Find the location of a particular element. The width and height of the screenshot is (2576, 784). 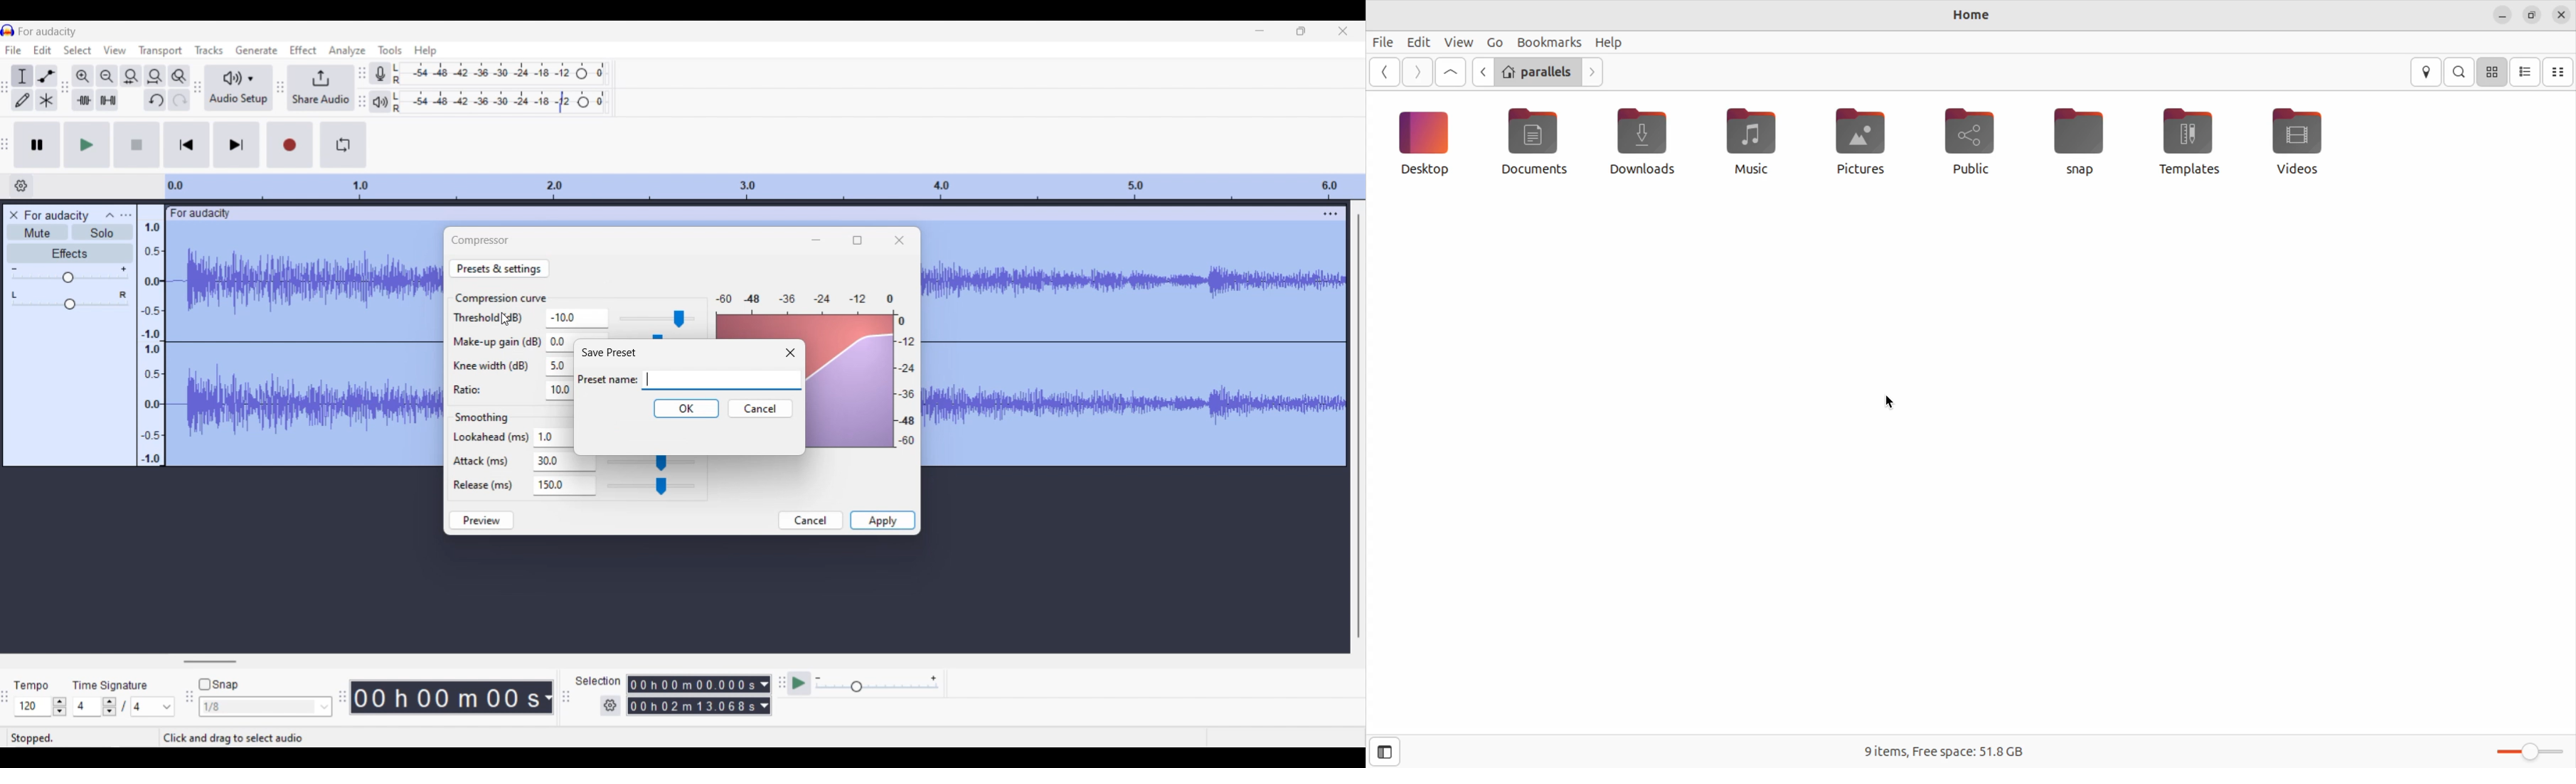

Text box for release  is located at coordinates (568, 485).